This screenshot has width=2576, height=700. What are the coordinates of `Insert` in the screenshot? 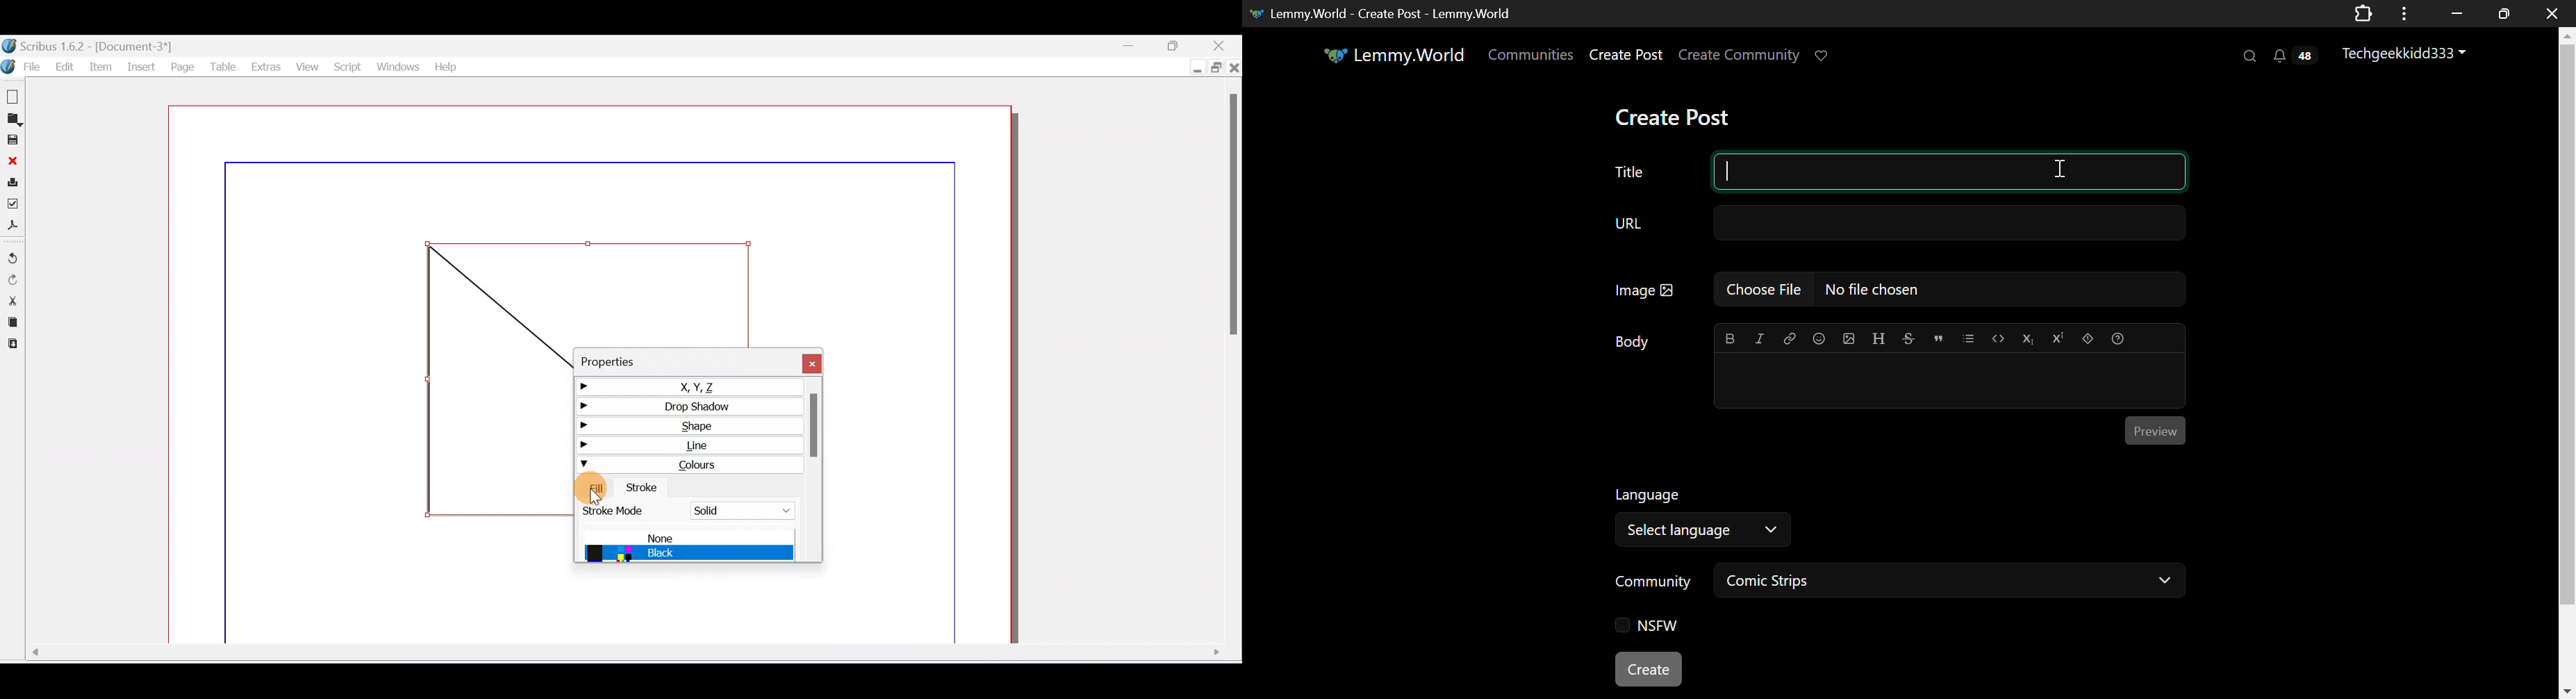 It's located at (140, 69).